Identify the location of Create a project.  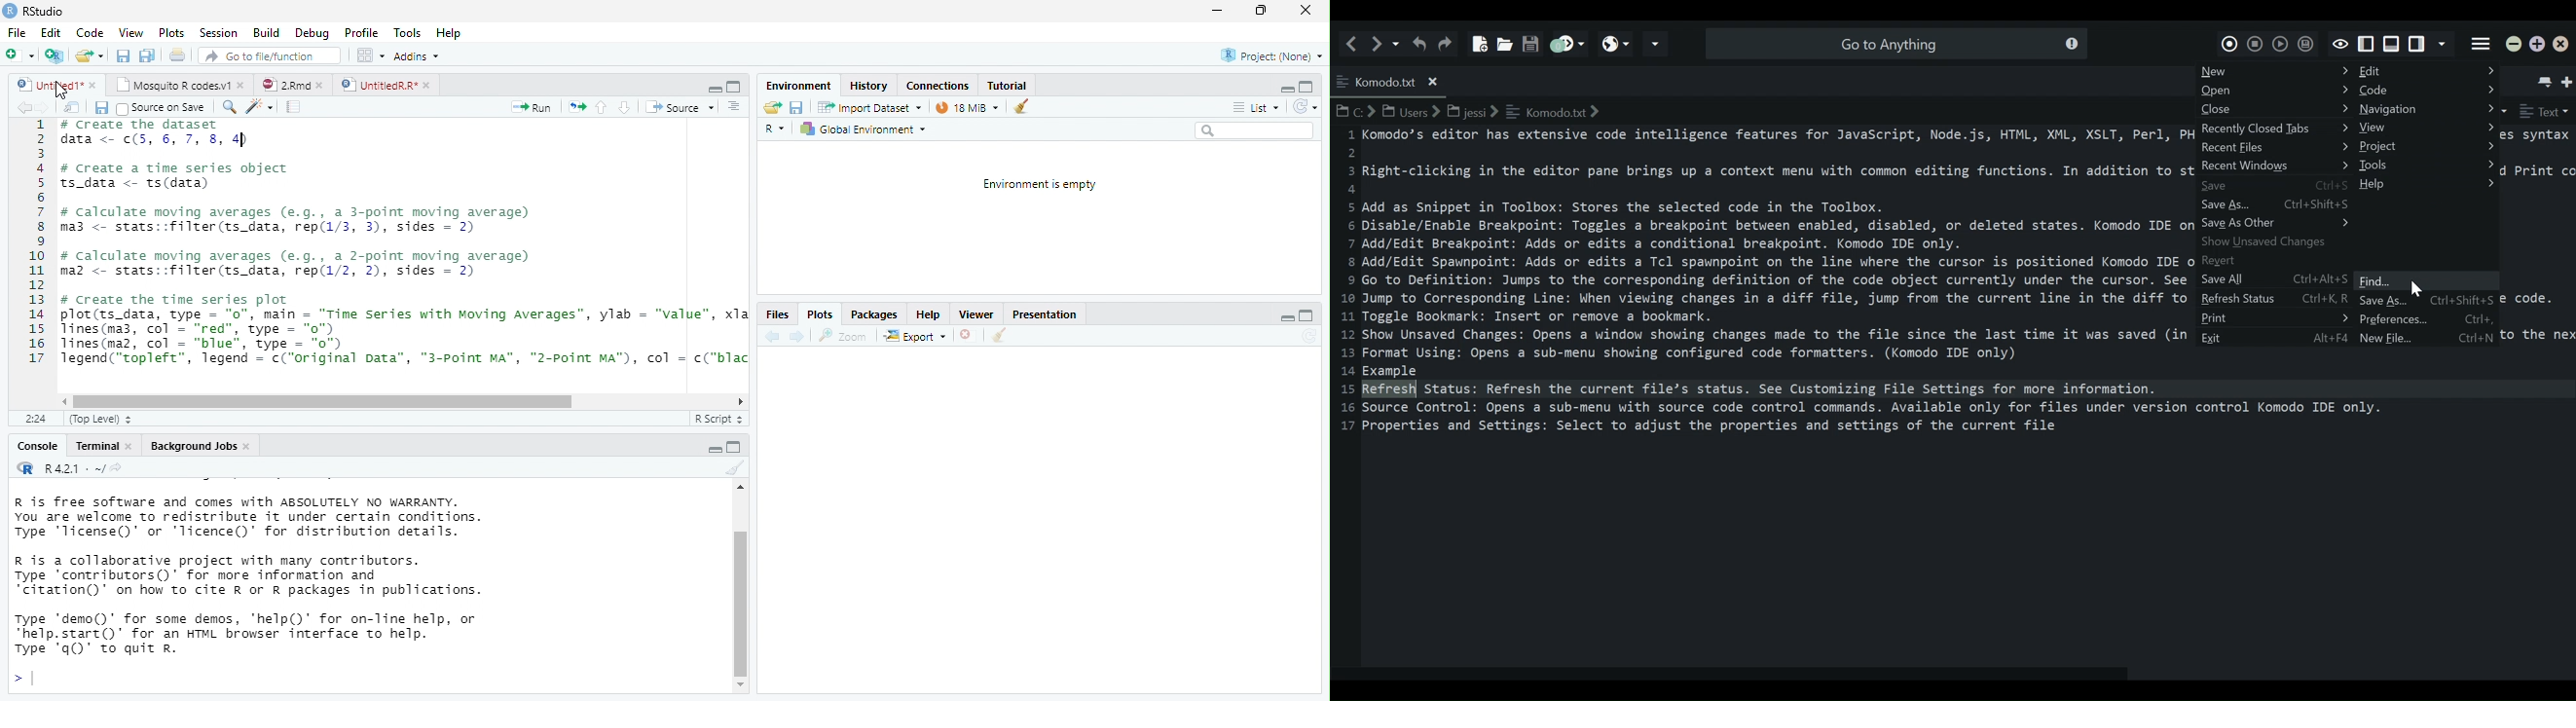
(54, 55).